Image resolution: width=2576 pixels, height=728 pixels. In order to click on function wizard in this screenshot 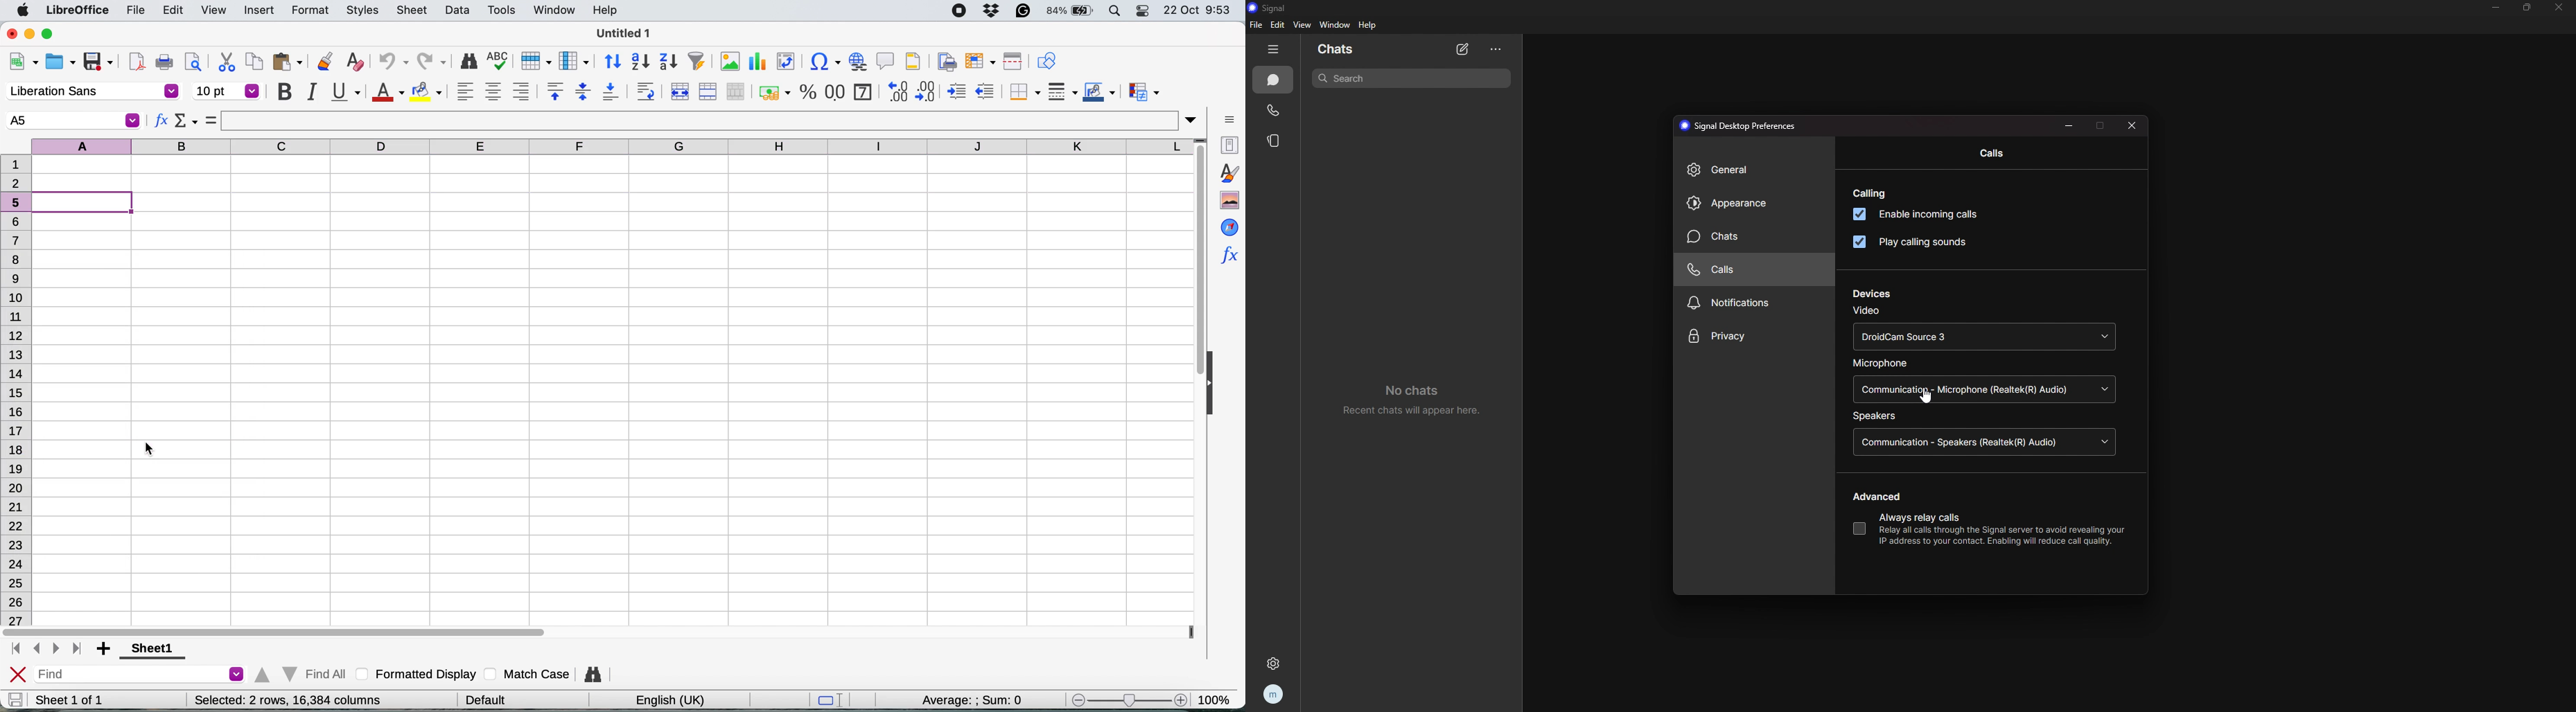, I will do `click(1228, 253)`.